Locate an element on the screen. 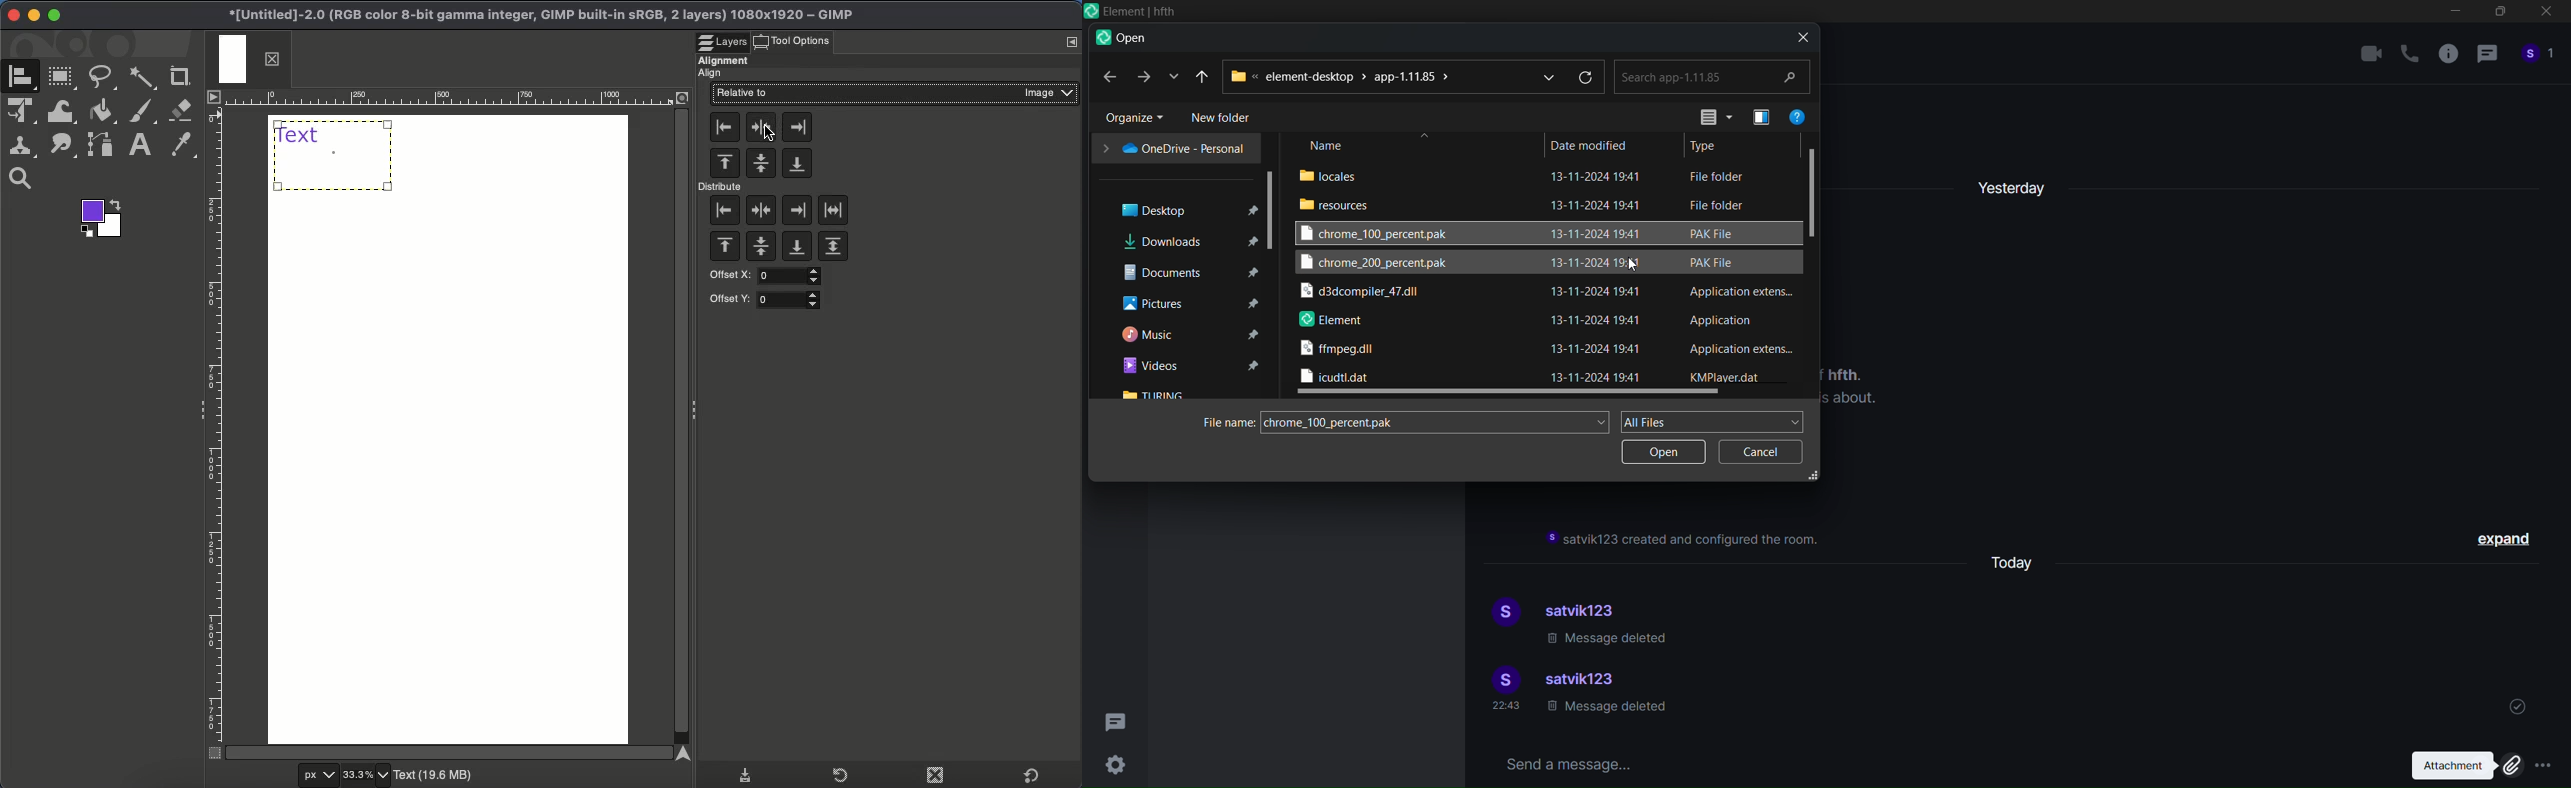 The image size is (2576, 812). time is located at coordinates (1509, 707).